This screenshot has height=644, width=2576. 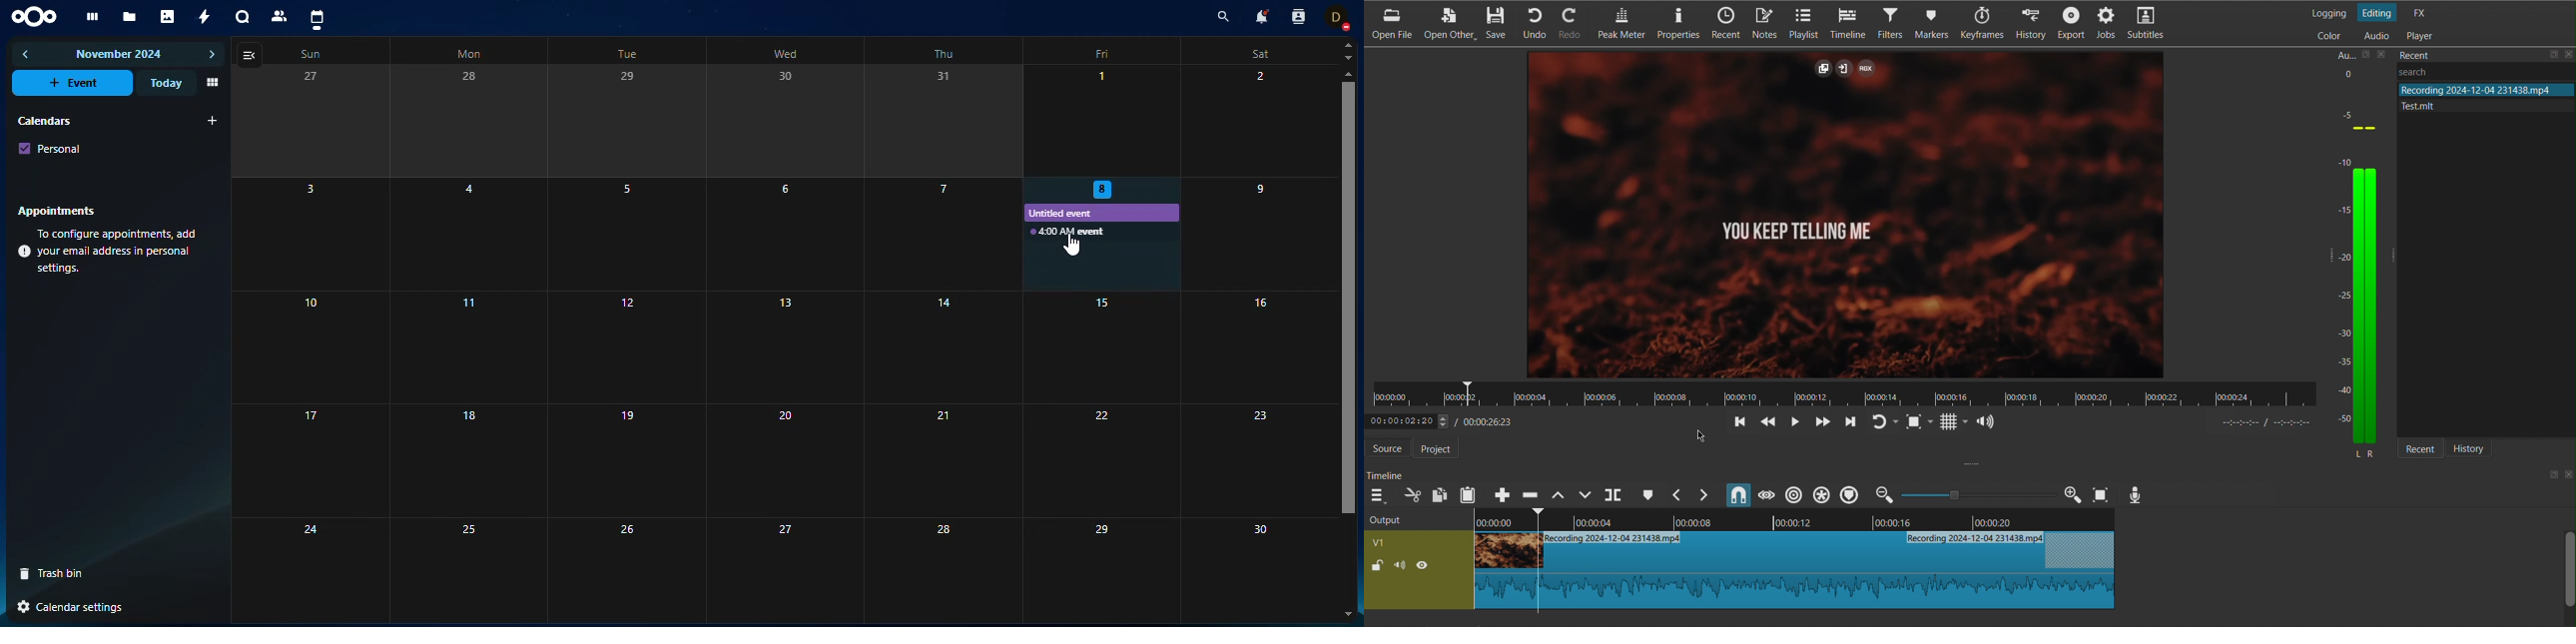 What do you see at coordinates (2569, 53) in the screenshot?
I see `close` at bounding box center [2569, 53].